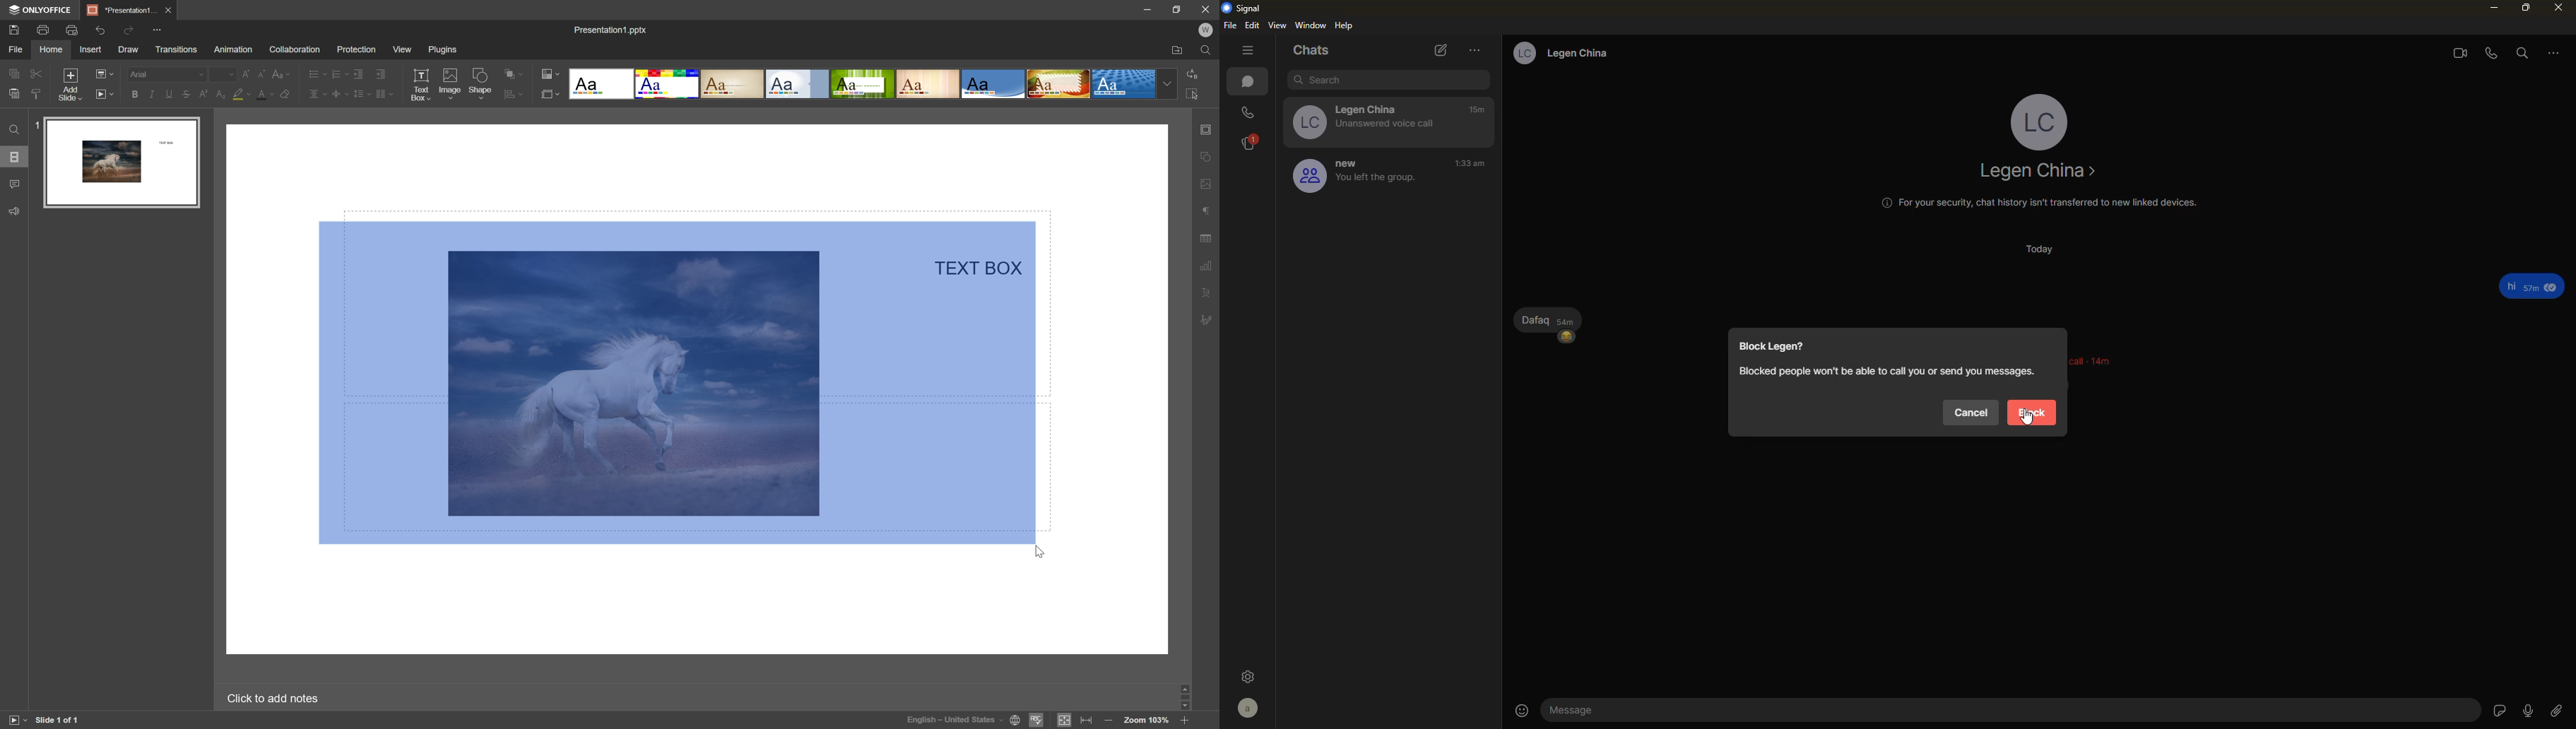  Describe the element at coordinates (668, 84) in the screenshot. I see `Basic` at that location.